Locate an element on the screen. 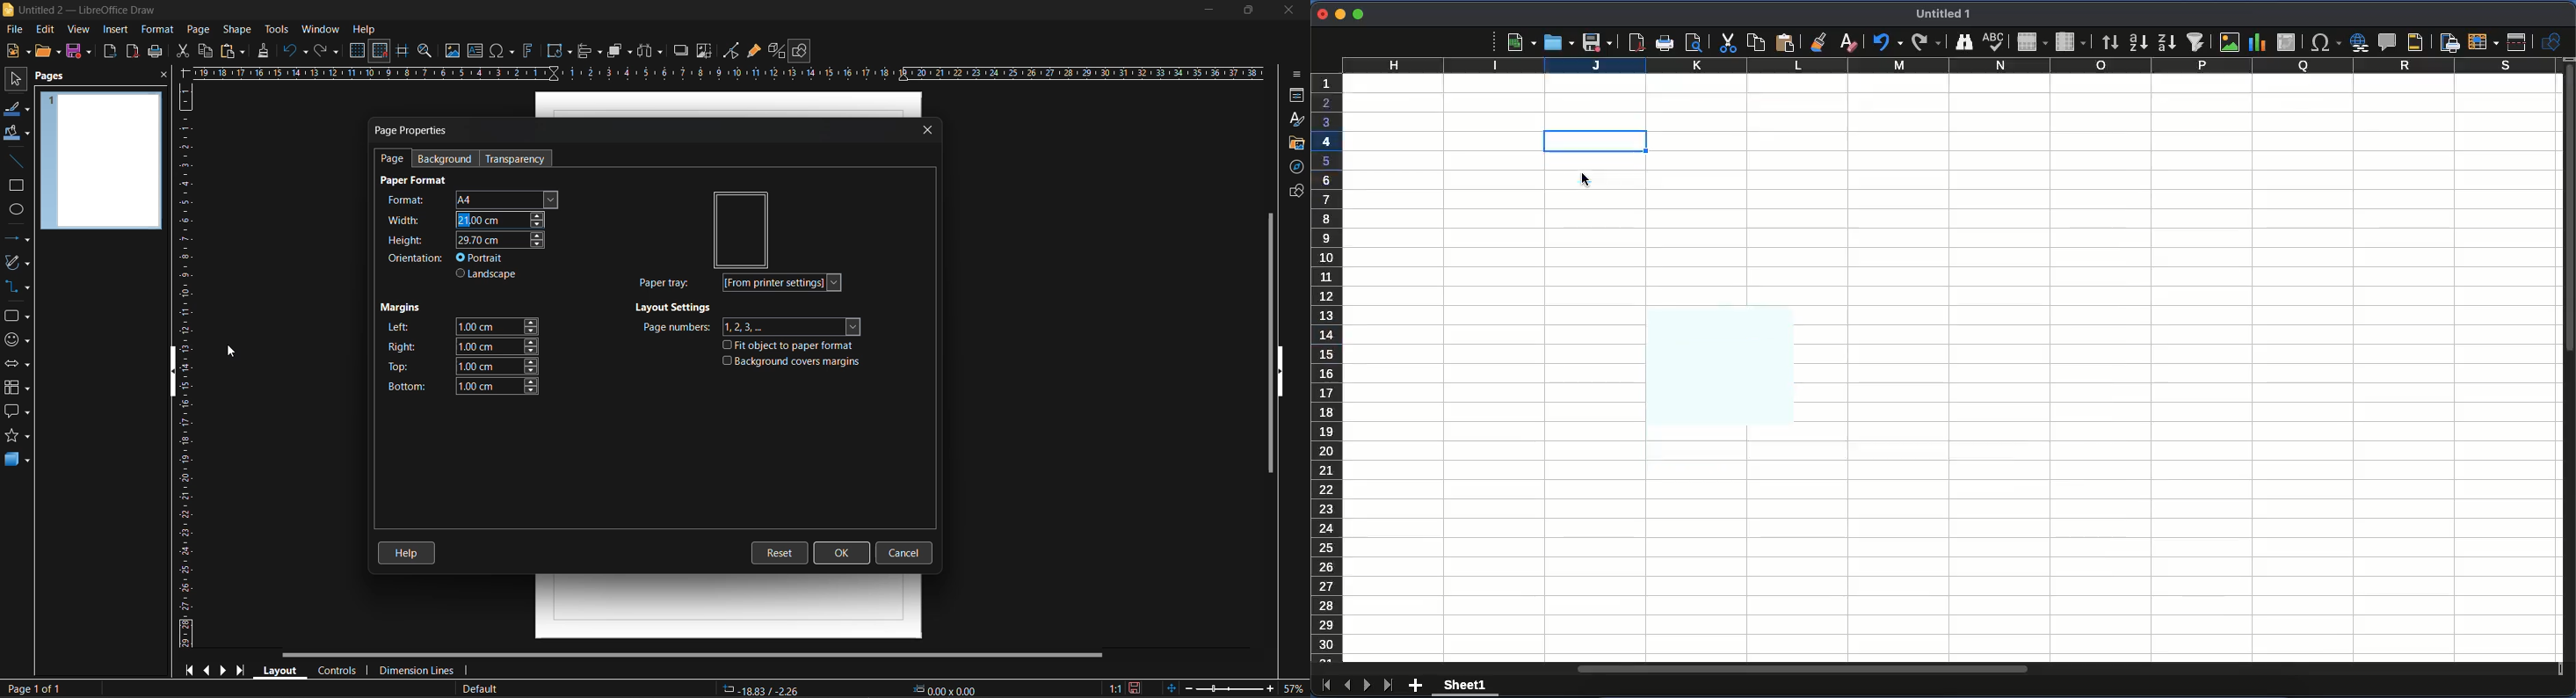  basic shapes is located at coordinates (18, 317).